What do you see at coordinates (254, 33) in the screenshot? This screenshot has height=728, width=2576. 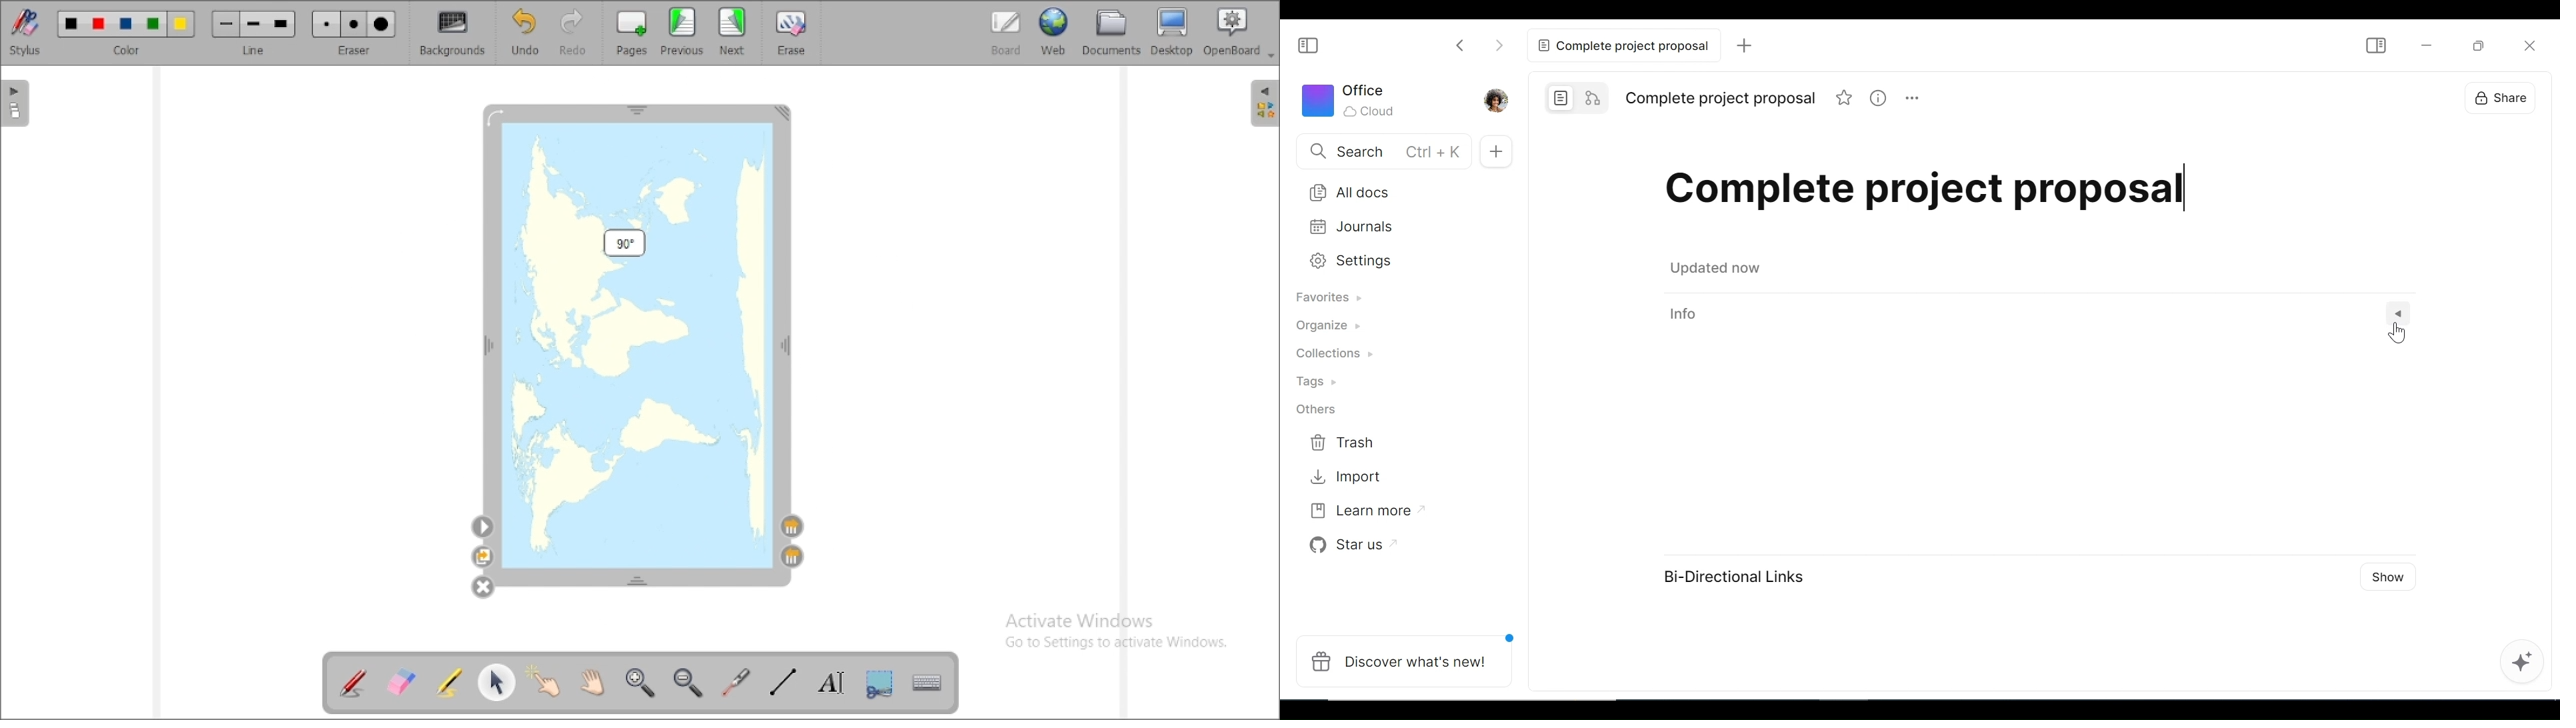 I see `line` at bounding box center [254, 33].